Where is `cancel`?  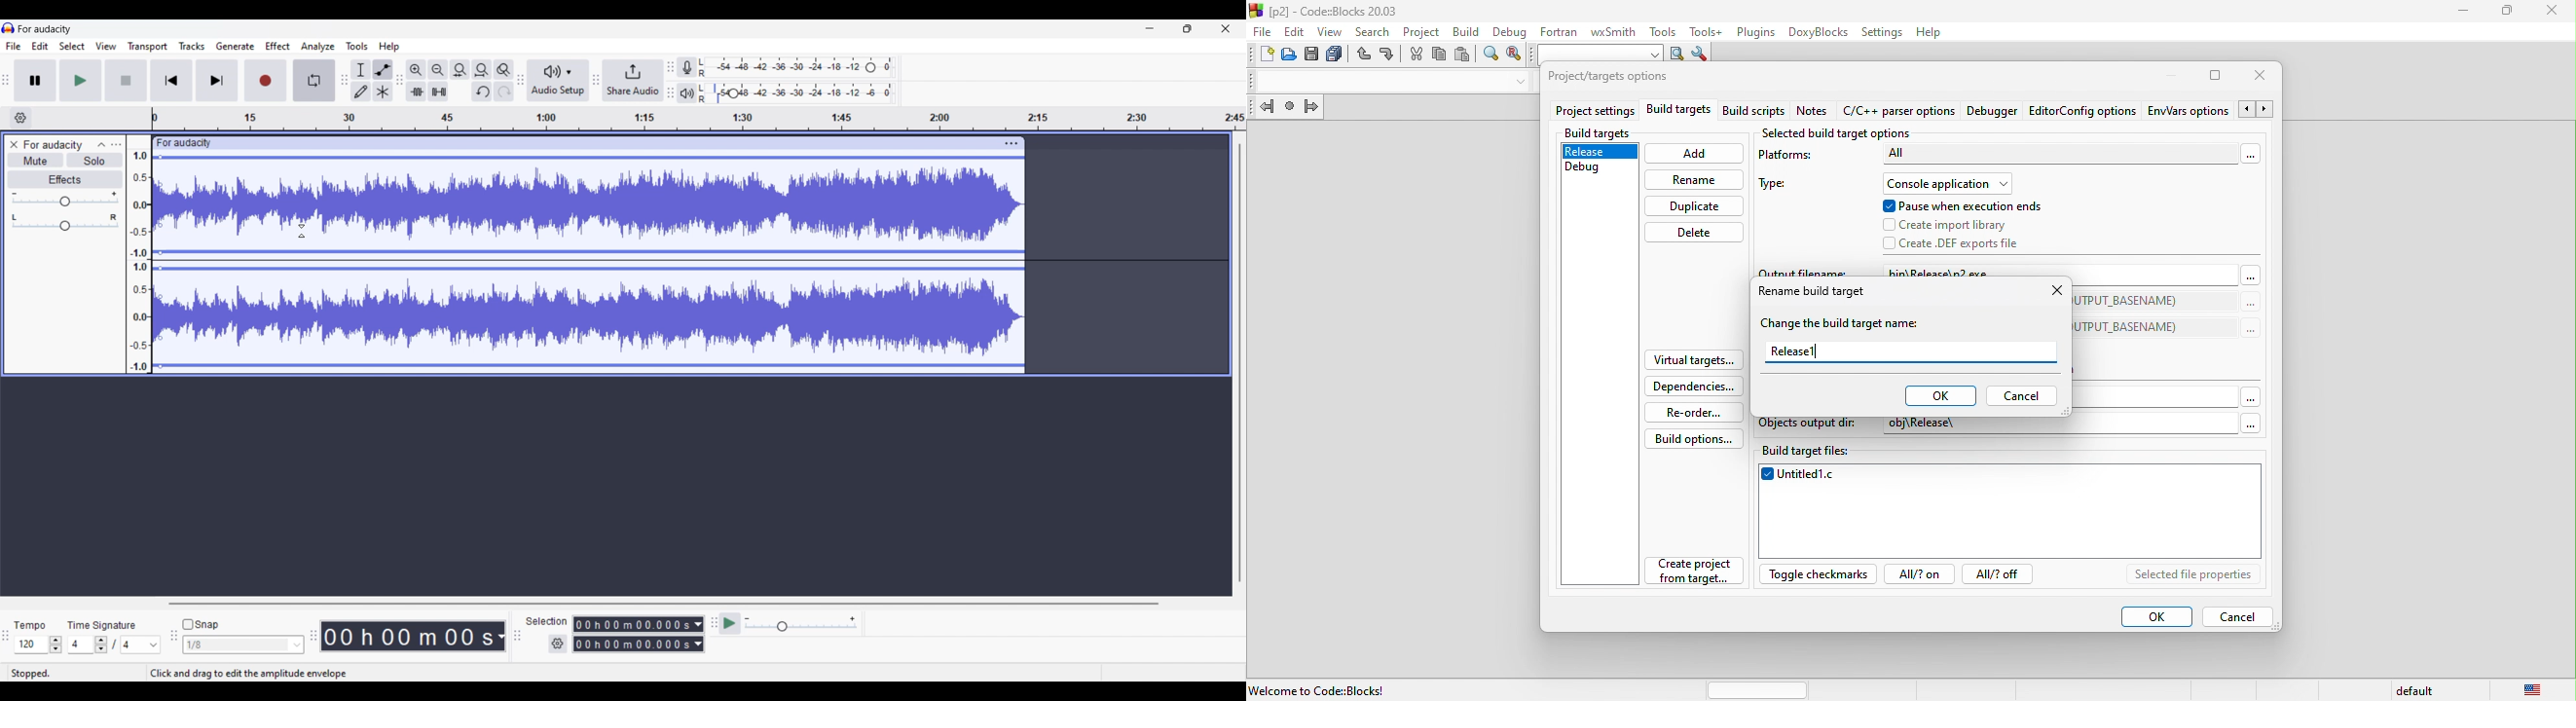
cancel is located at coordinates (2021, 396).